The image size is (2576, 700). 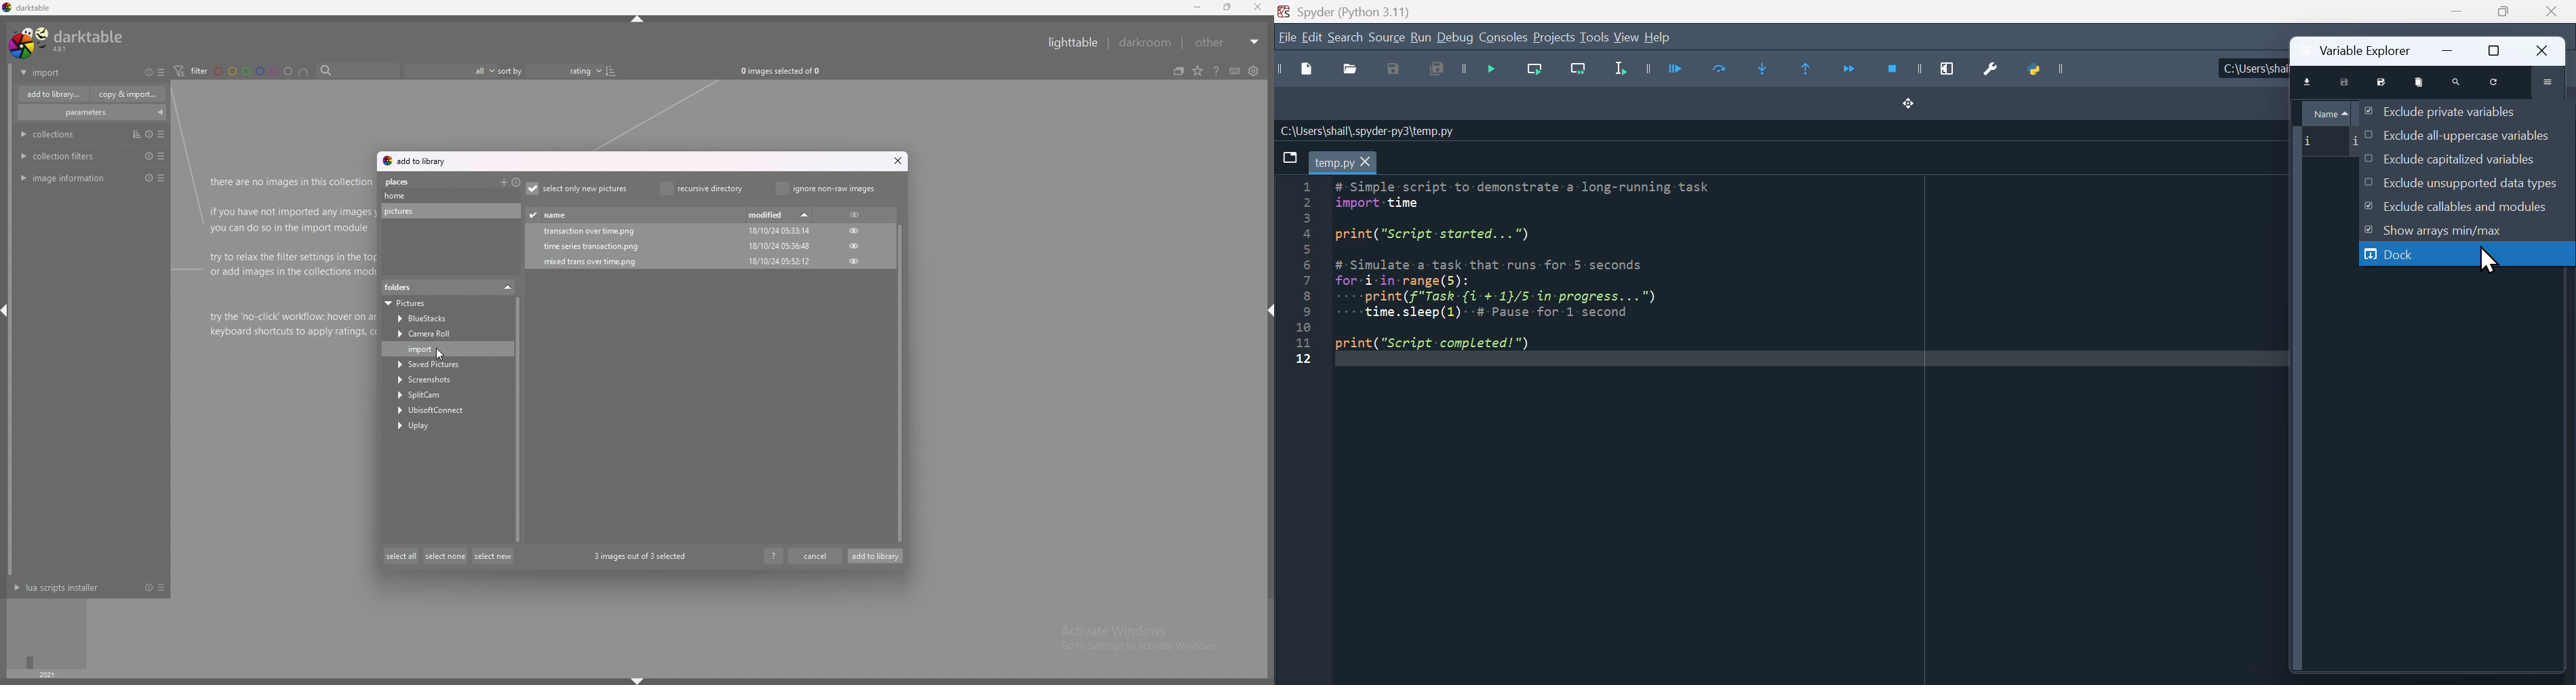 I want to click on remove all variables, so click(x=2421, y=81).